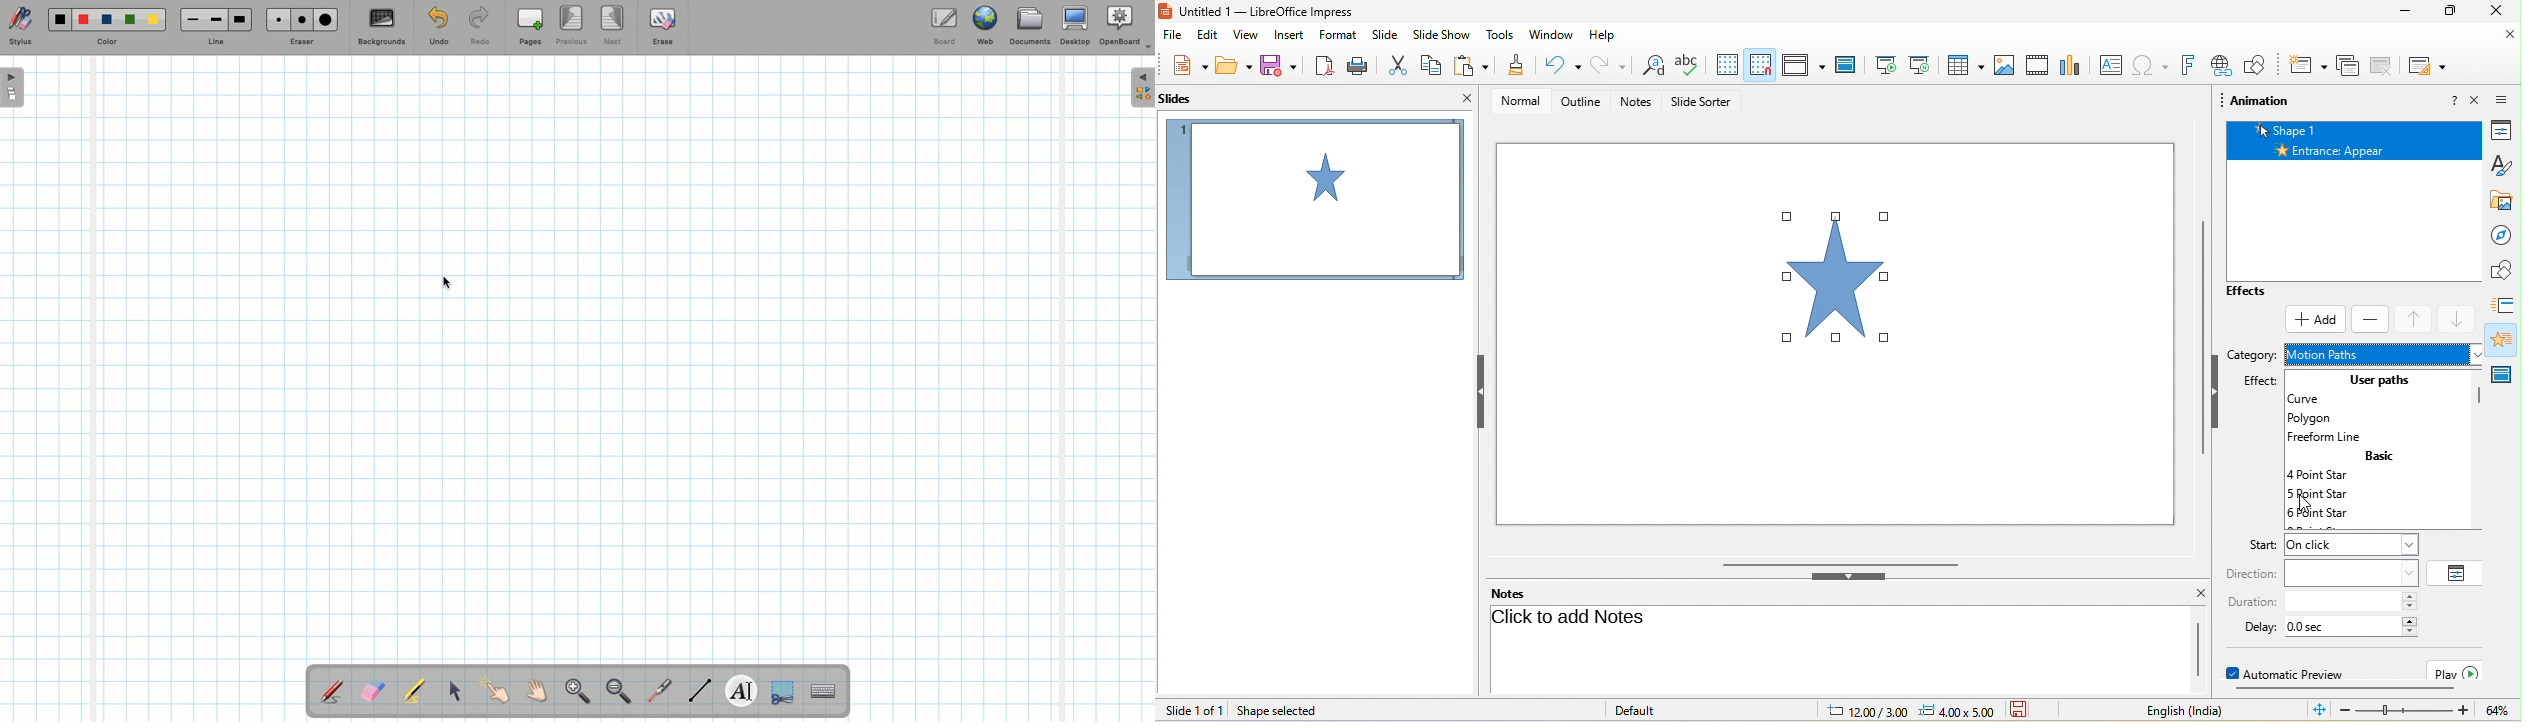  What do you see at coordinates (1511, 593) in the screenshot?
I see `notes` at bounding box center [1511, 593].